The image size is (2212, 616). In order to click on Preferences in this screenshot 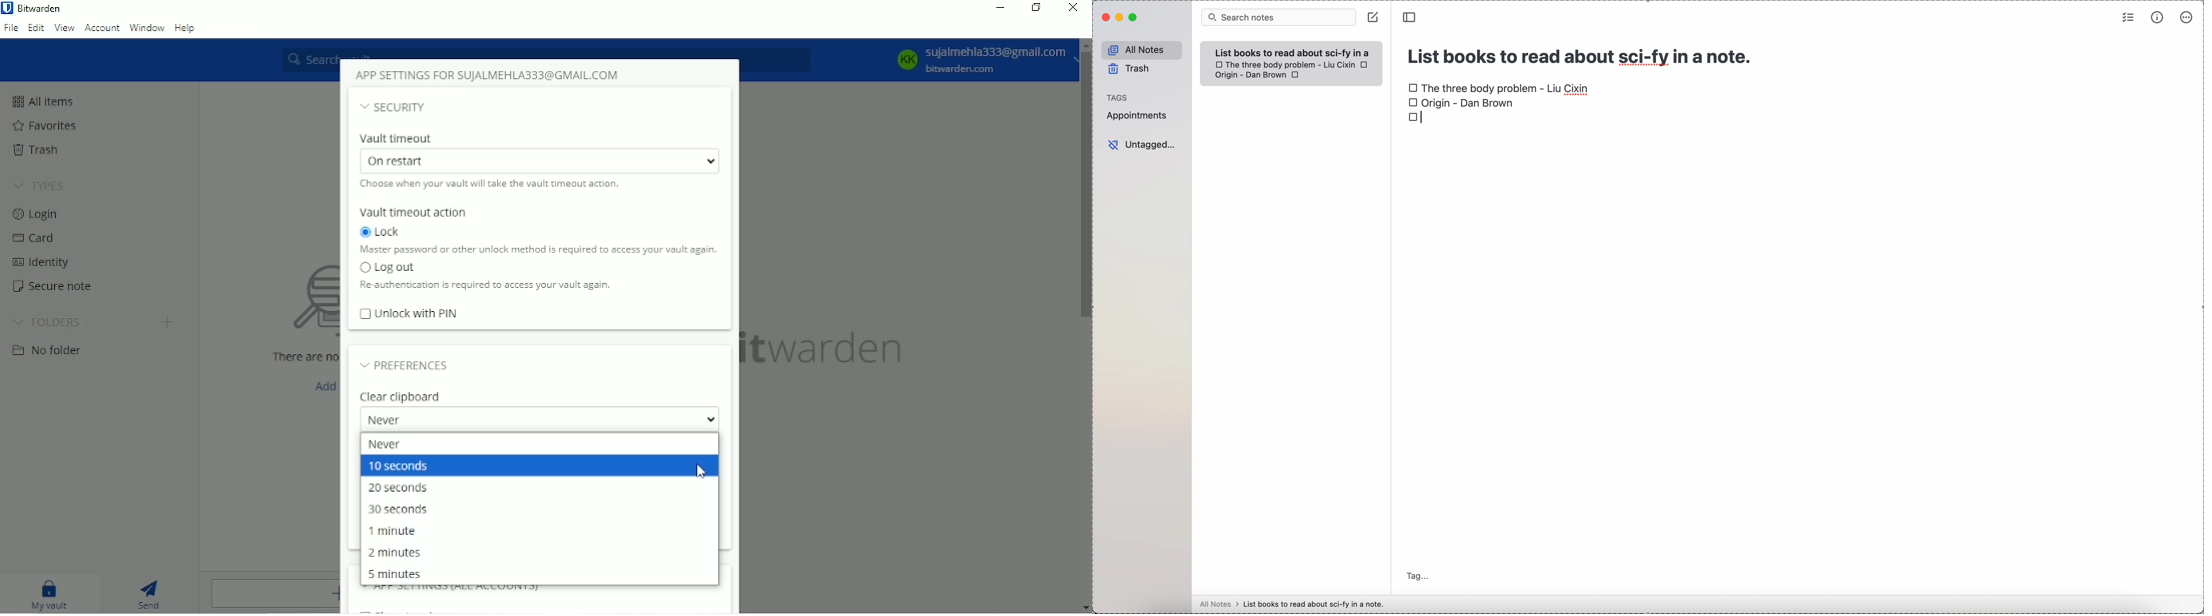, I will do `click(408, 365)`.